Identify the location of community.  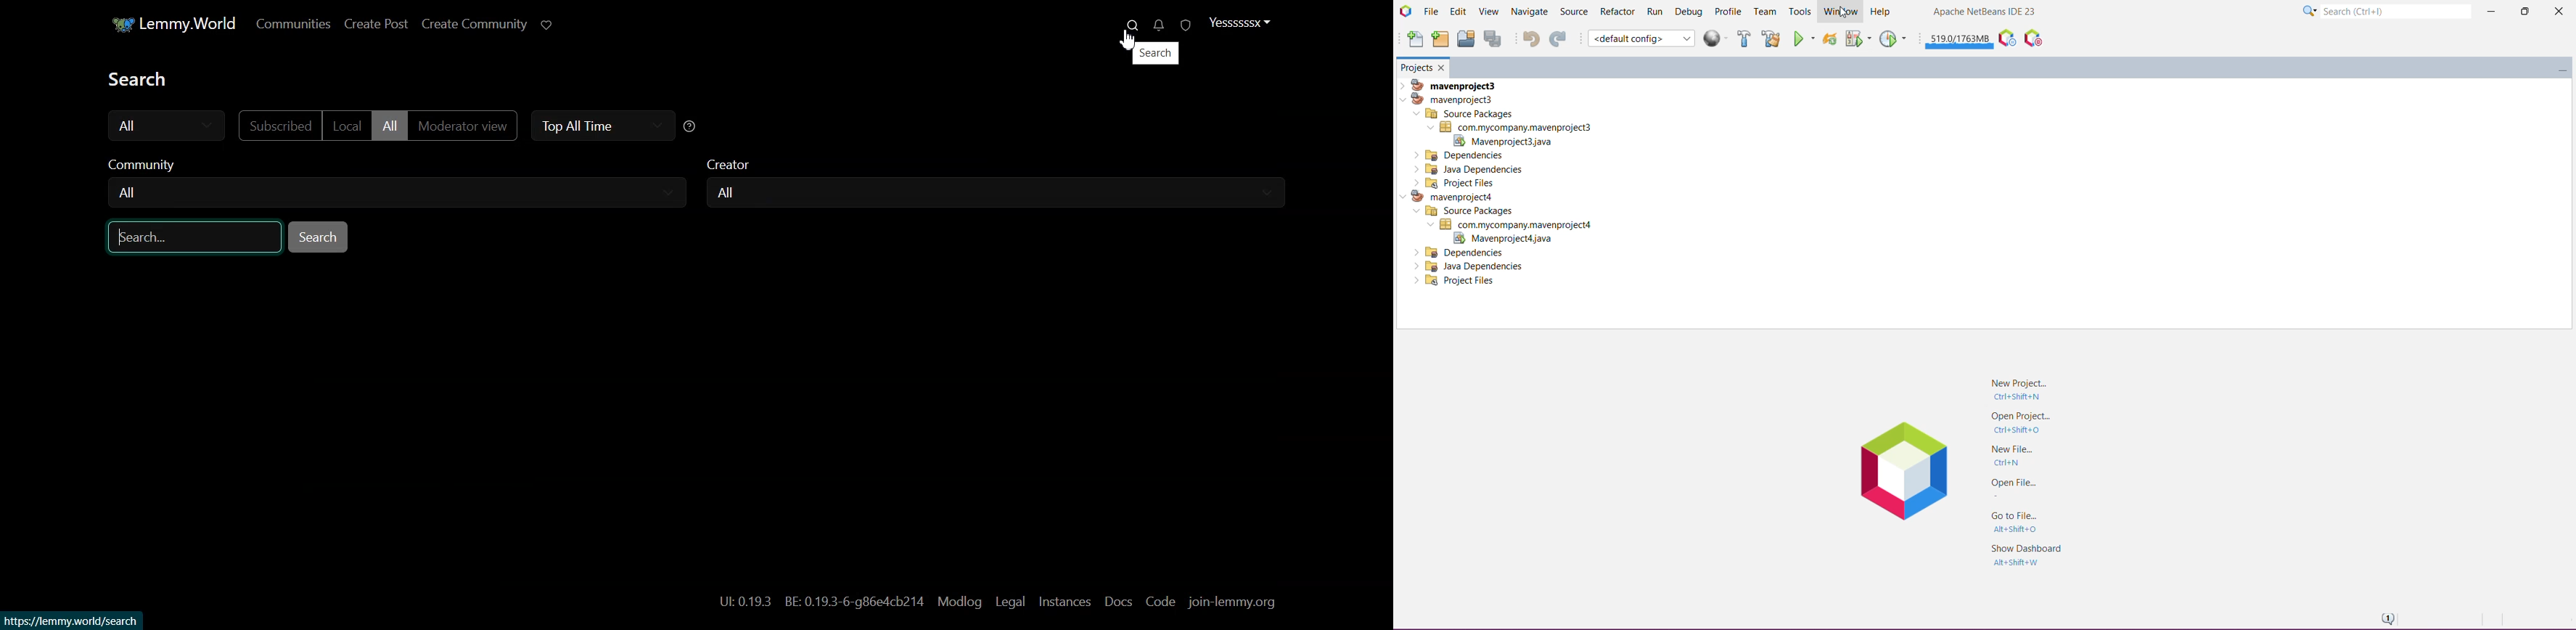
(148, 164).